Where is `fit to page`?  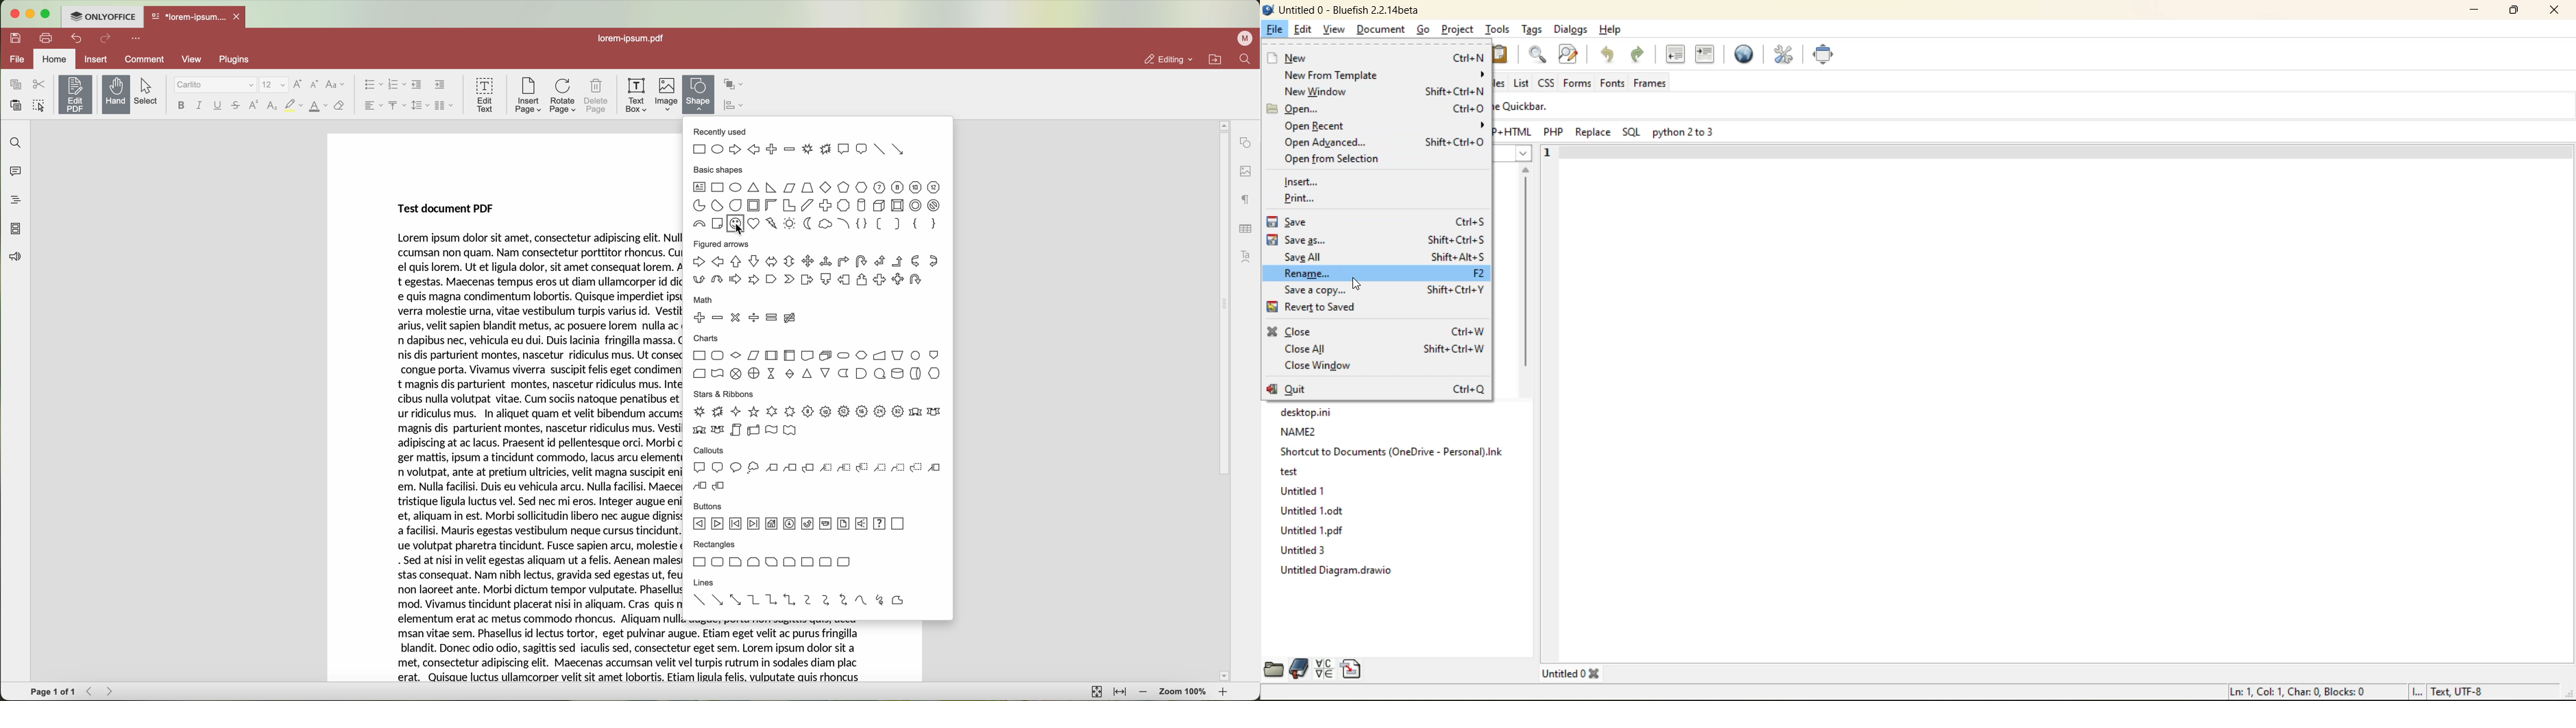
fit to page is located at coordinates (1095, 692).